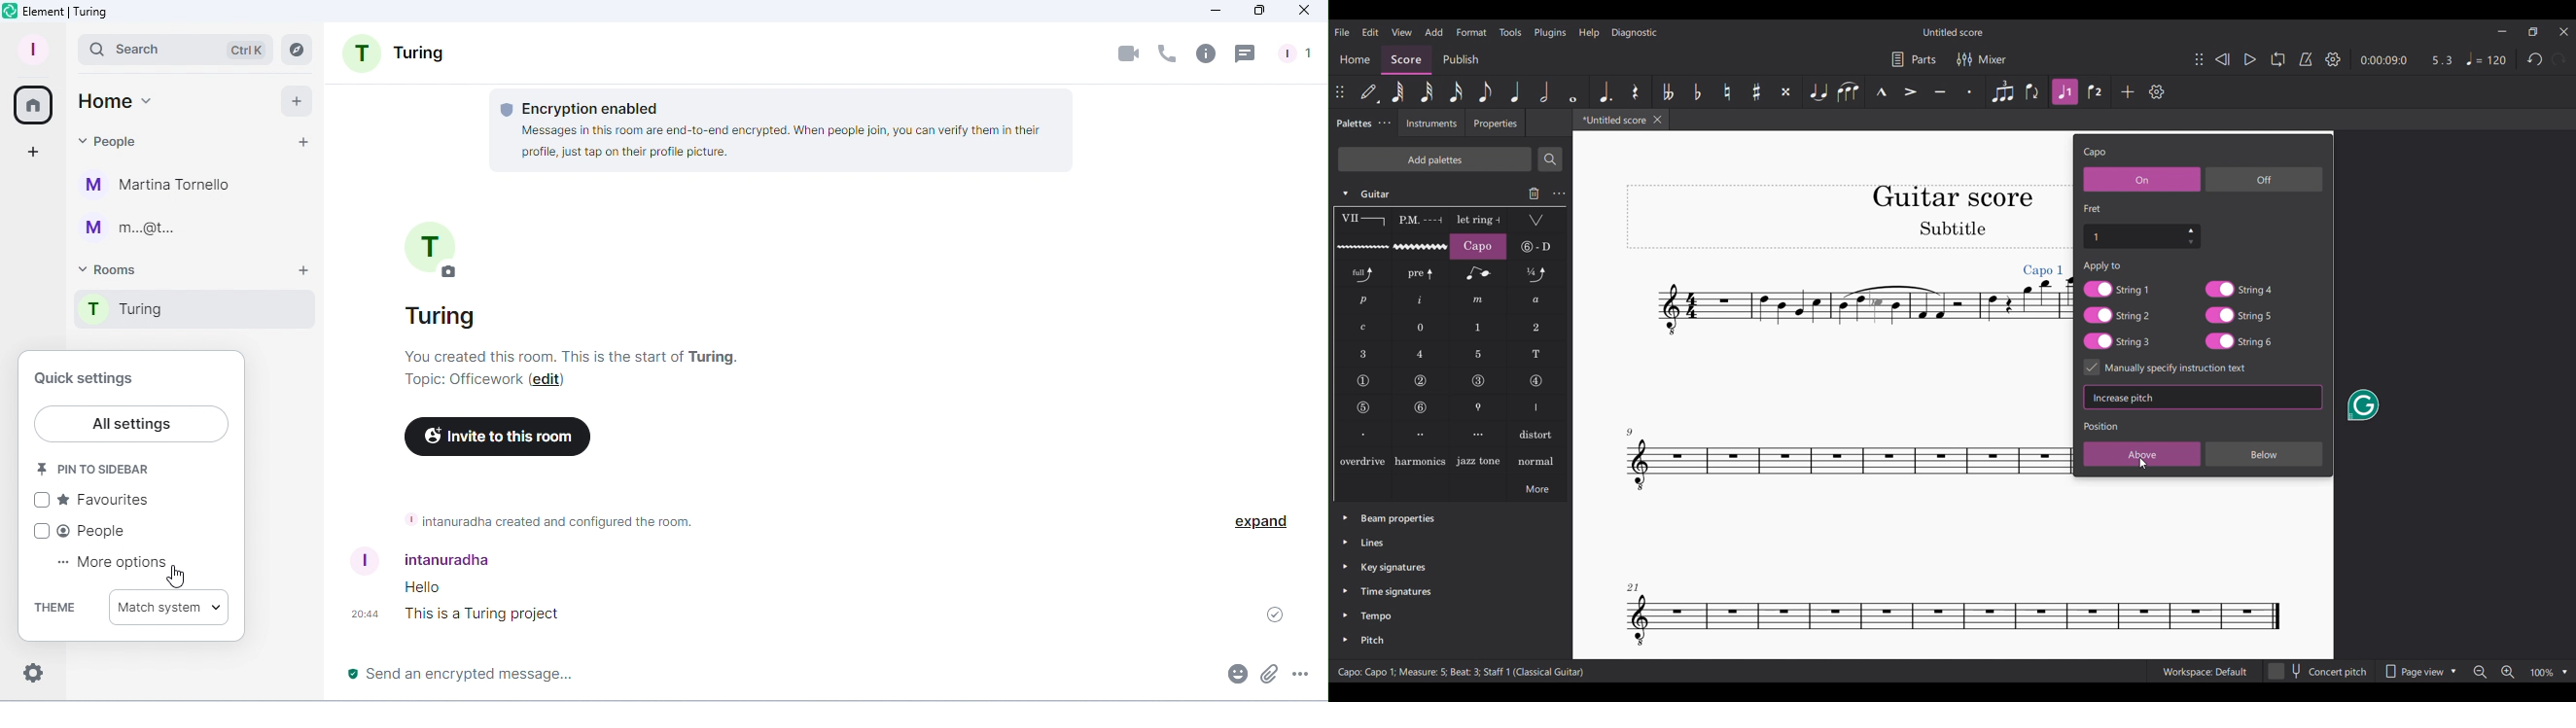 This screenshot has width=2576, height=728. Describe the element at coordinates (1636, 92) in the screenshot. I see `Rest` at that location.